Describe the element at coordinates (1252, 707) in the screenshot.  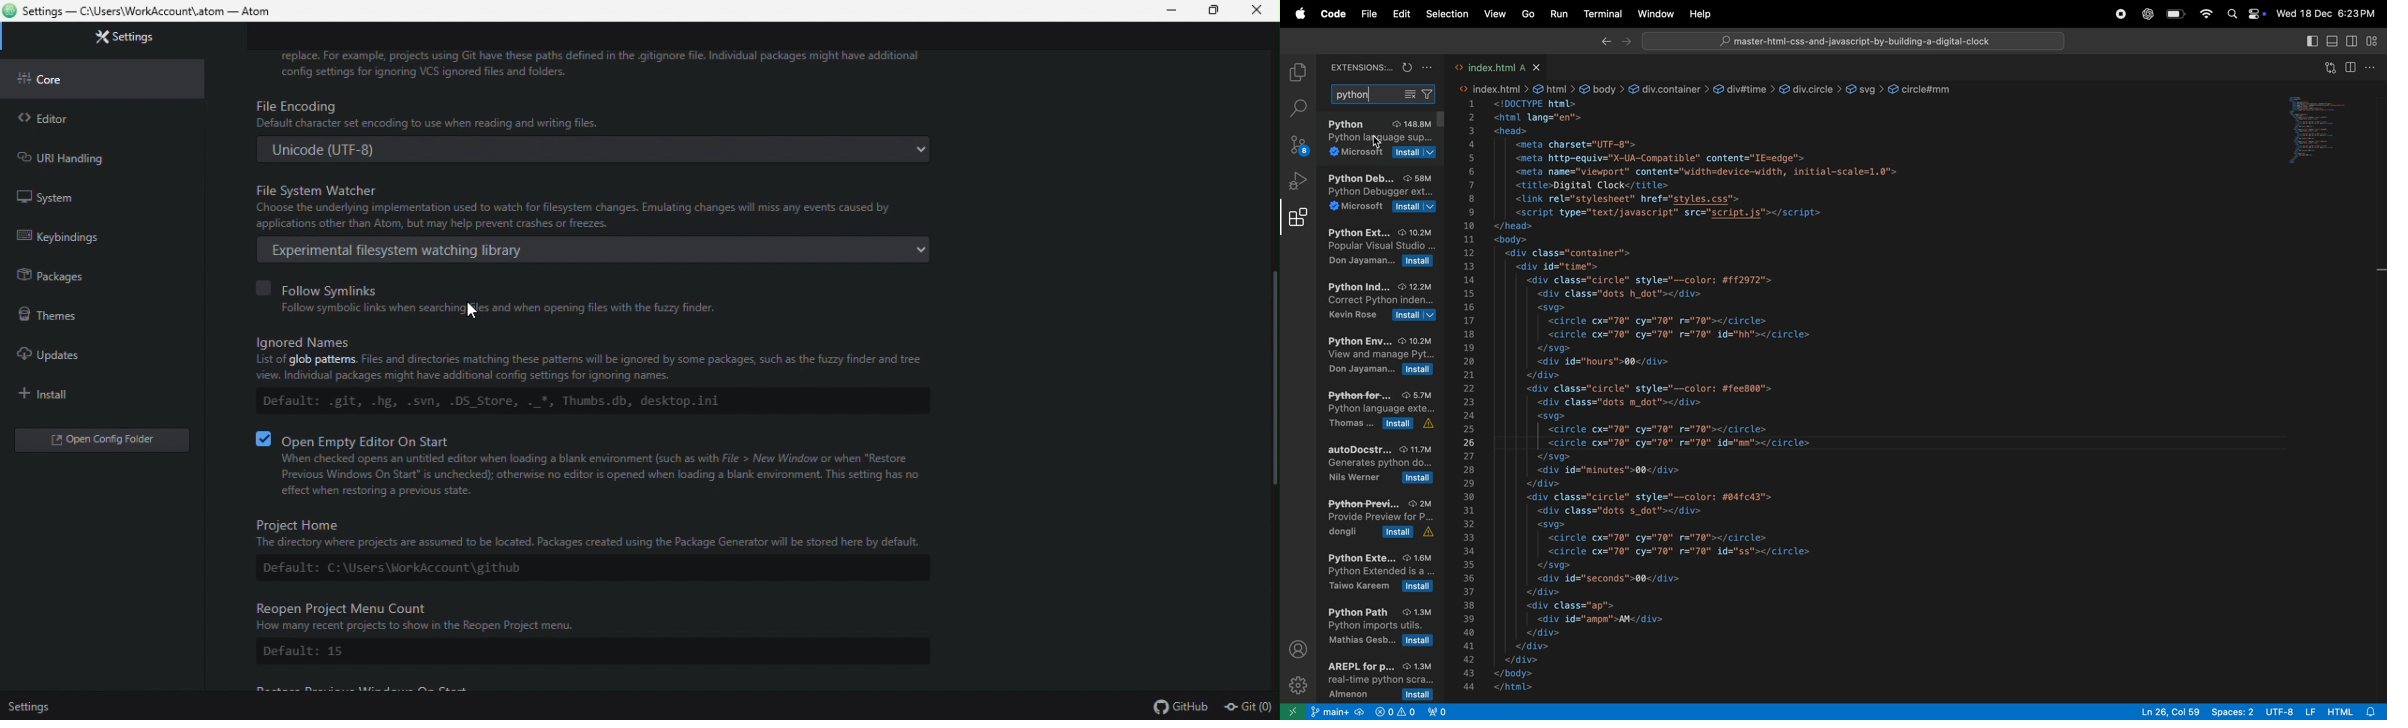
I see `git` at that location.